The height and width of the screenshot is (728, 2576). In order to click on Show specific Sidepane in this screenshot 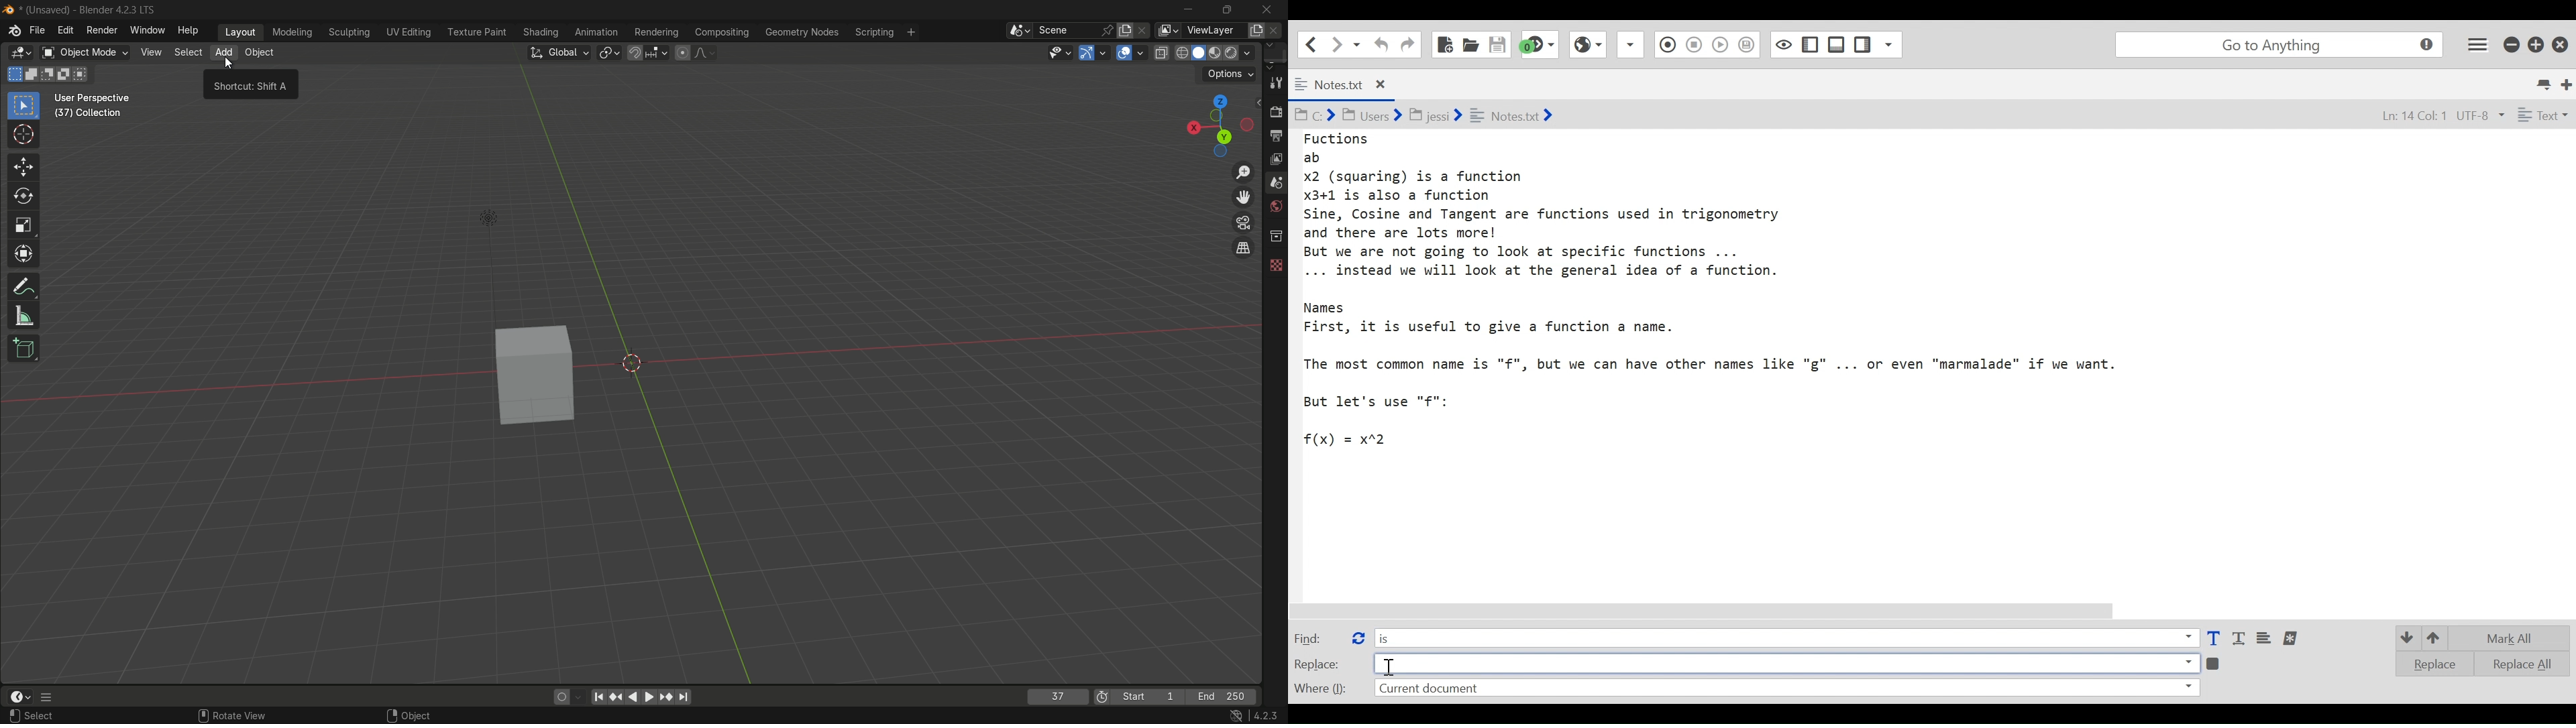, I will do `click(1878, 45)`.